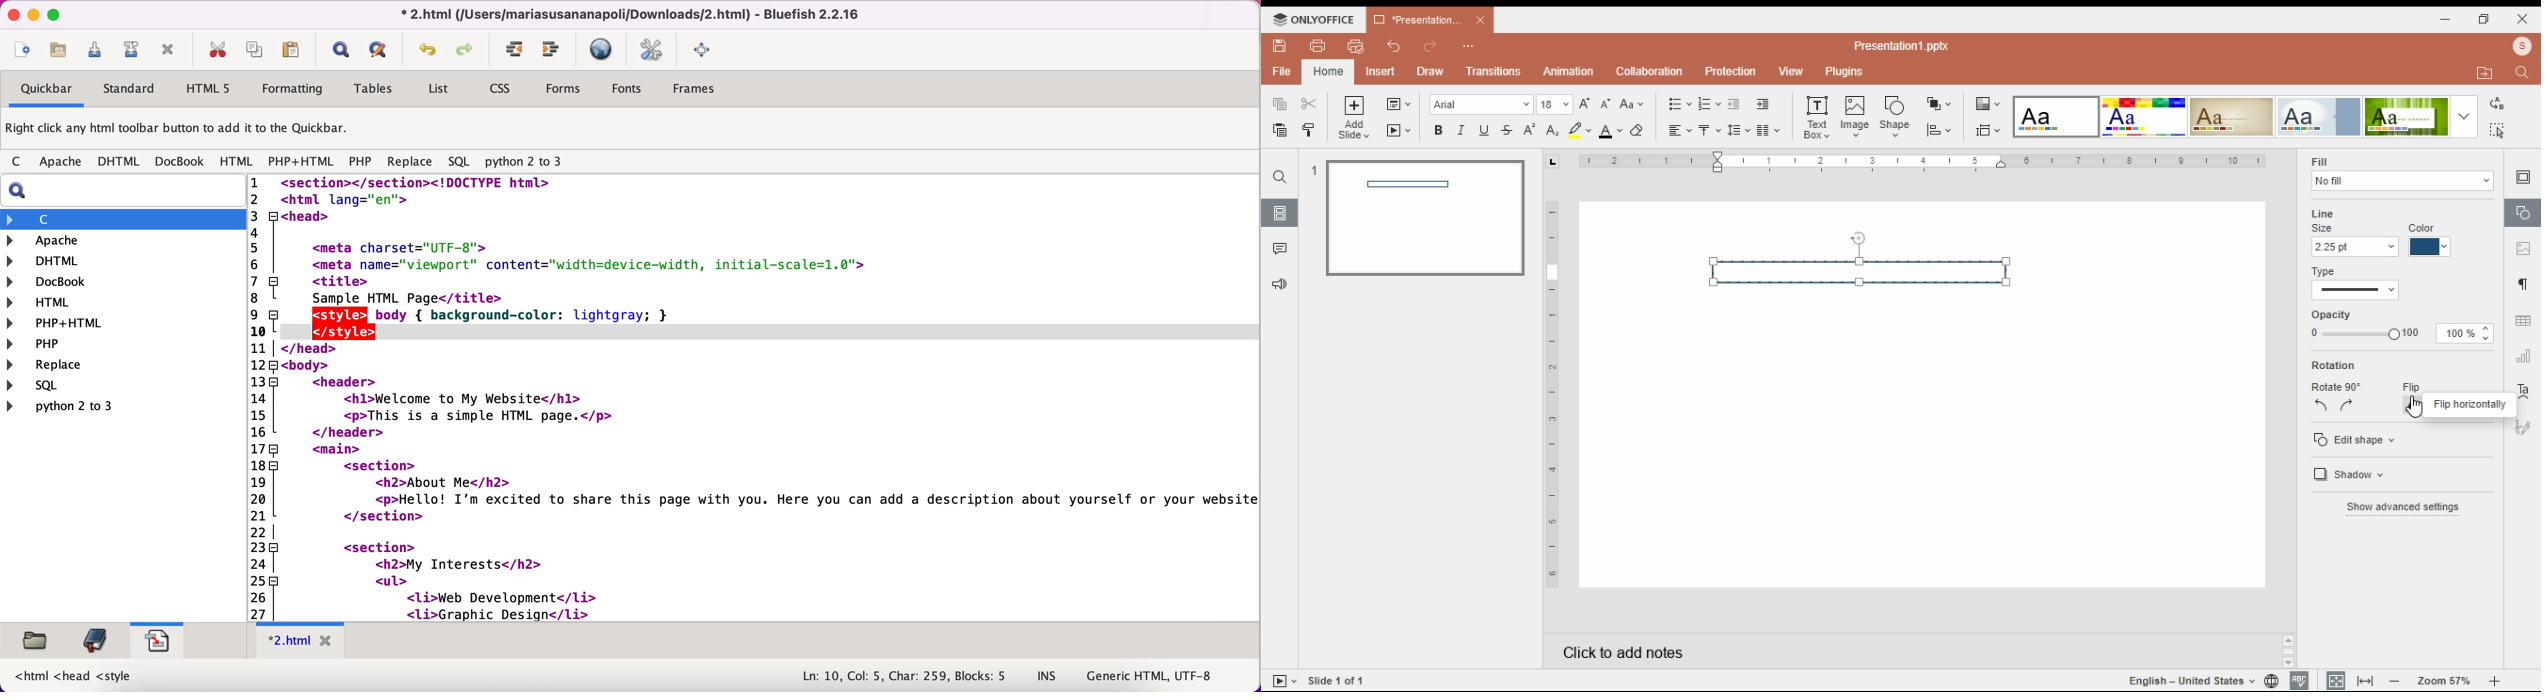 The image size is (2548, 700). I want to click on decrement font size, so click(1606, 103).